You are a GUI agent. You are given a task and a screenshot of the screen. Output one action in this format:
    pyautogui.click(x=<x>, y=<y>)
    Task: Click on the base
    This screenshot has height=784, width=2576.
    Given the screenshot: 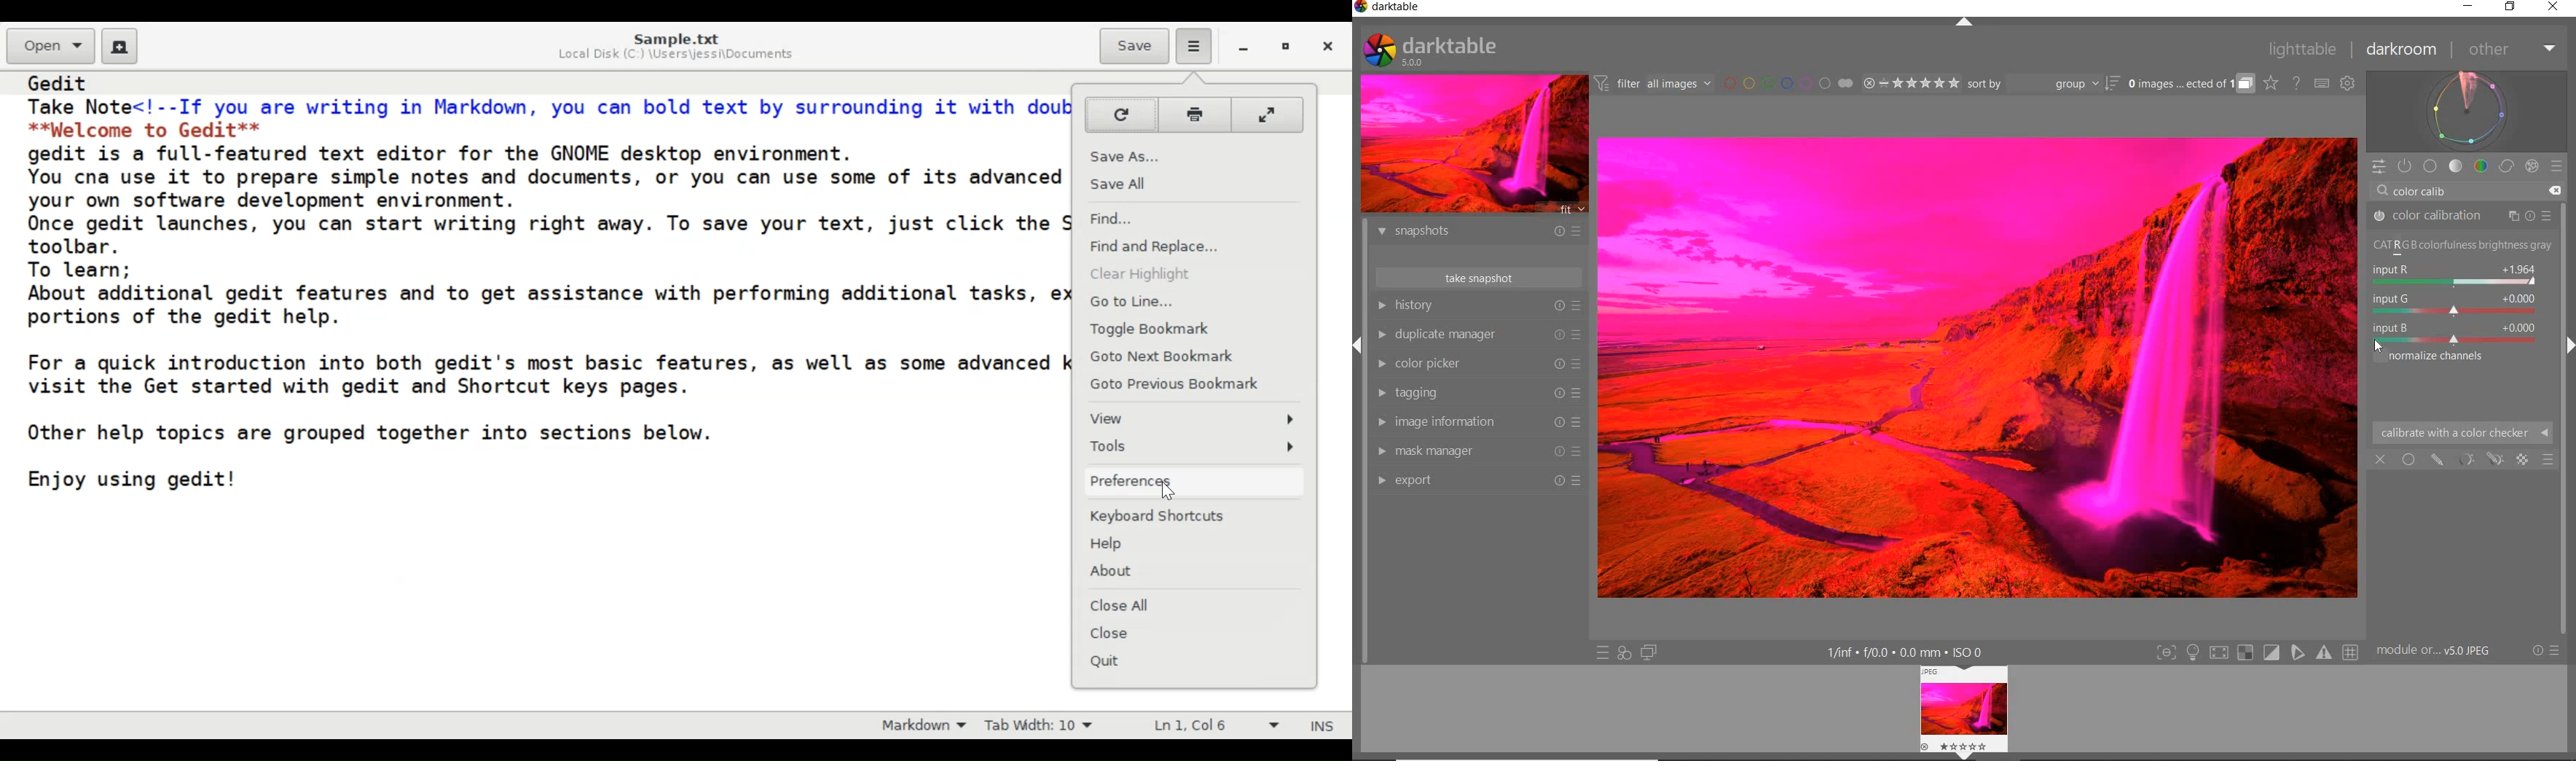 What is the action you would take?
    pyautogui.click(x=2431, y=165)
    